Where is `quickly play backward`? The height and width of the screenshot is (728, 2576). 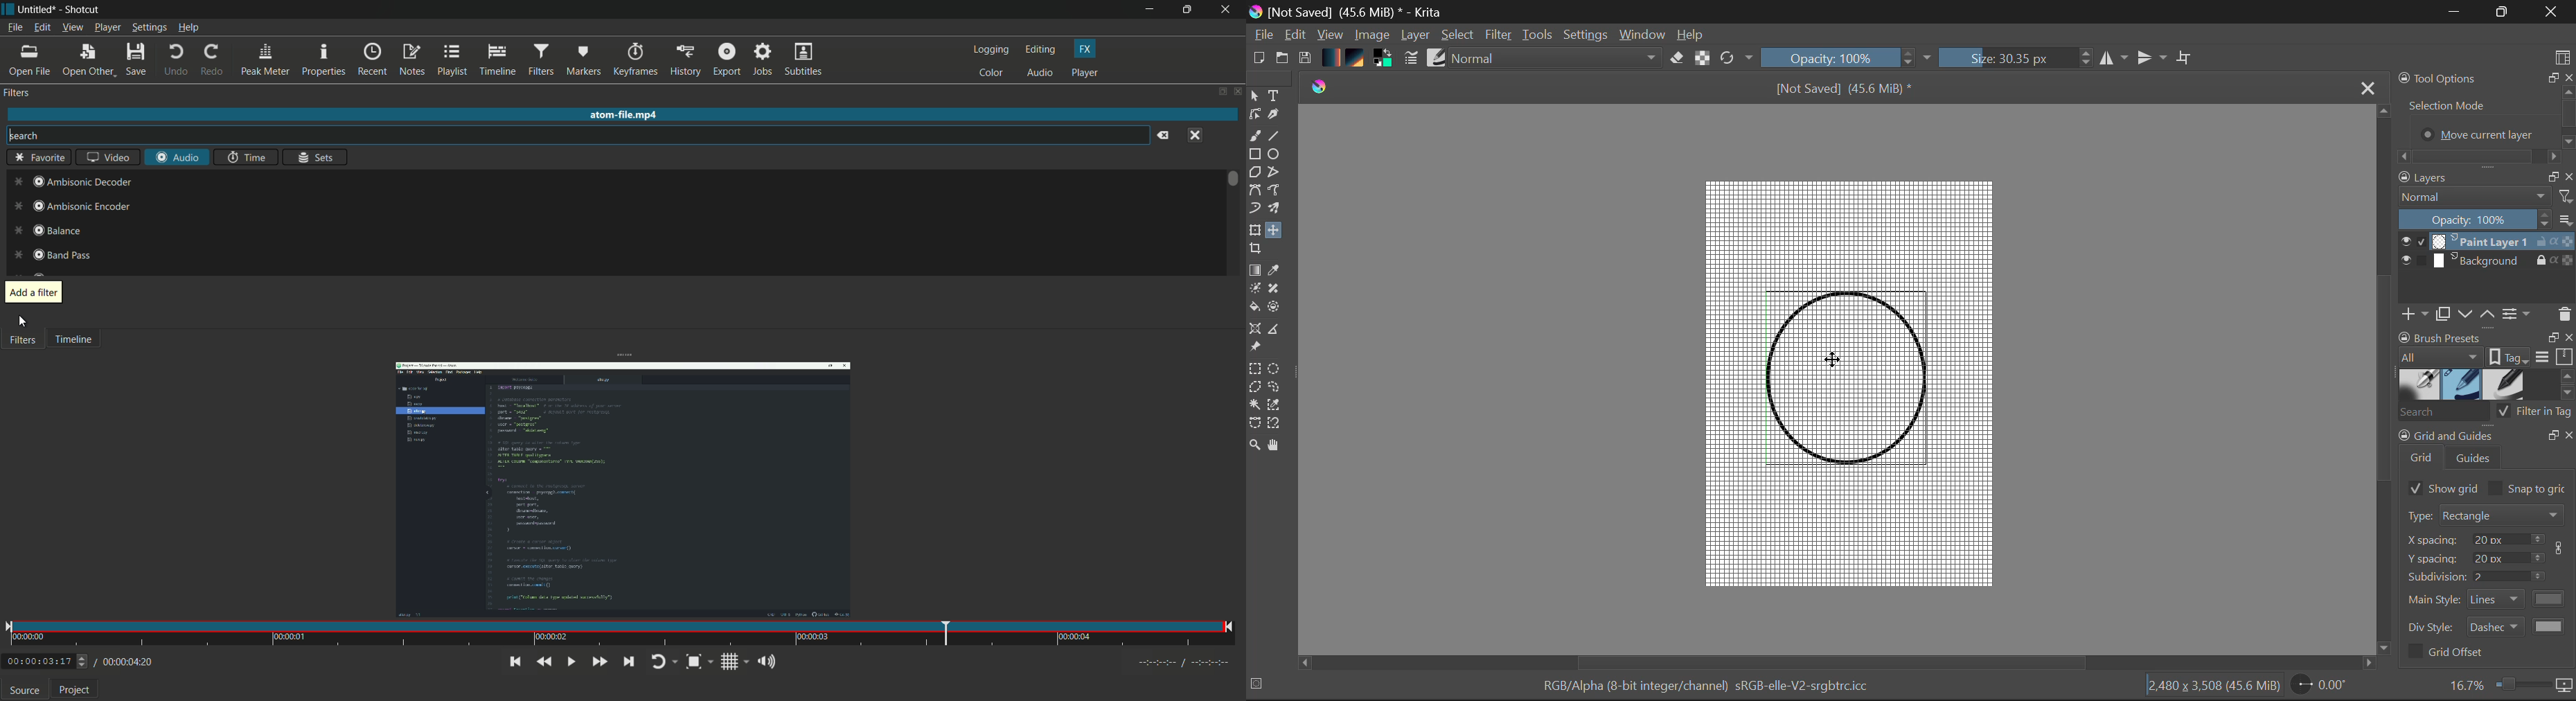 quickly play backward is located at coordinates (544, 662).